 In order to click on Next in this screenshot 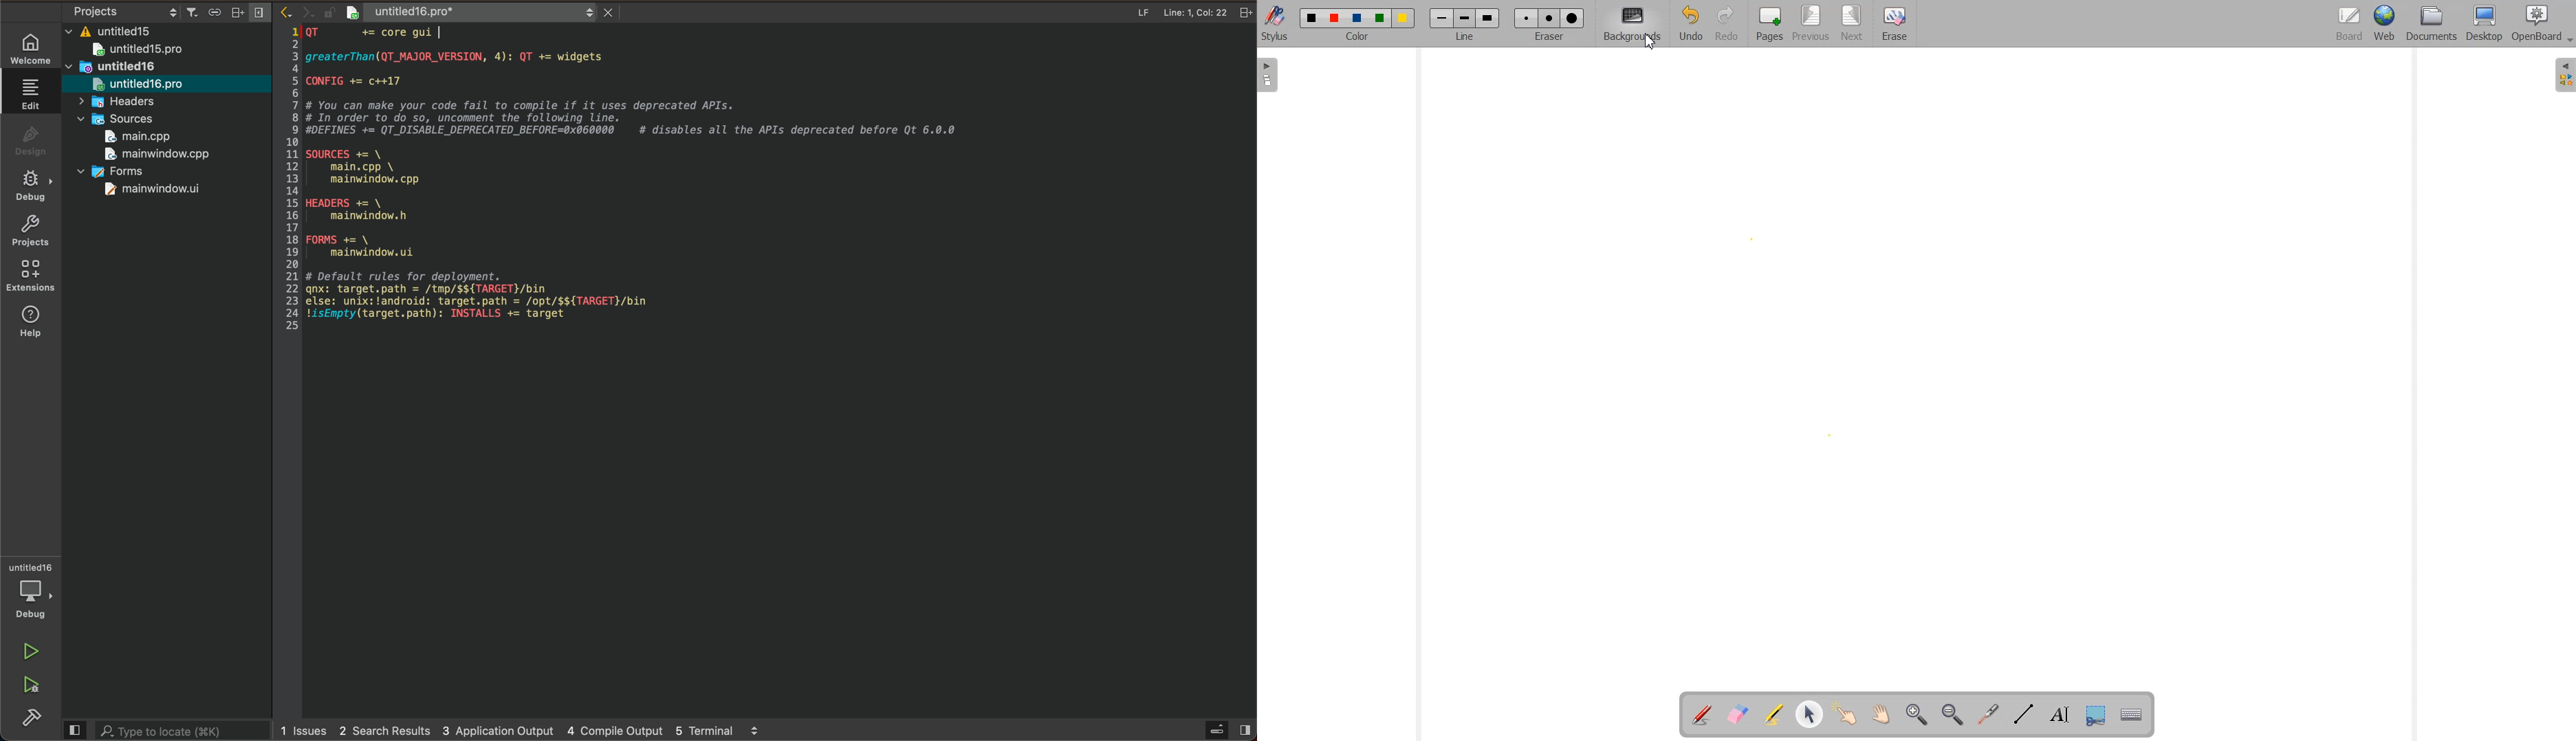, I will do `click(1852, 24)`.